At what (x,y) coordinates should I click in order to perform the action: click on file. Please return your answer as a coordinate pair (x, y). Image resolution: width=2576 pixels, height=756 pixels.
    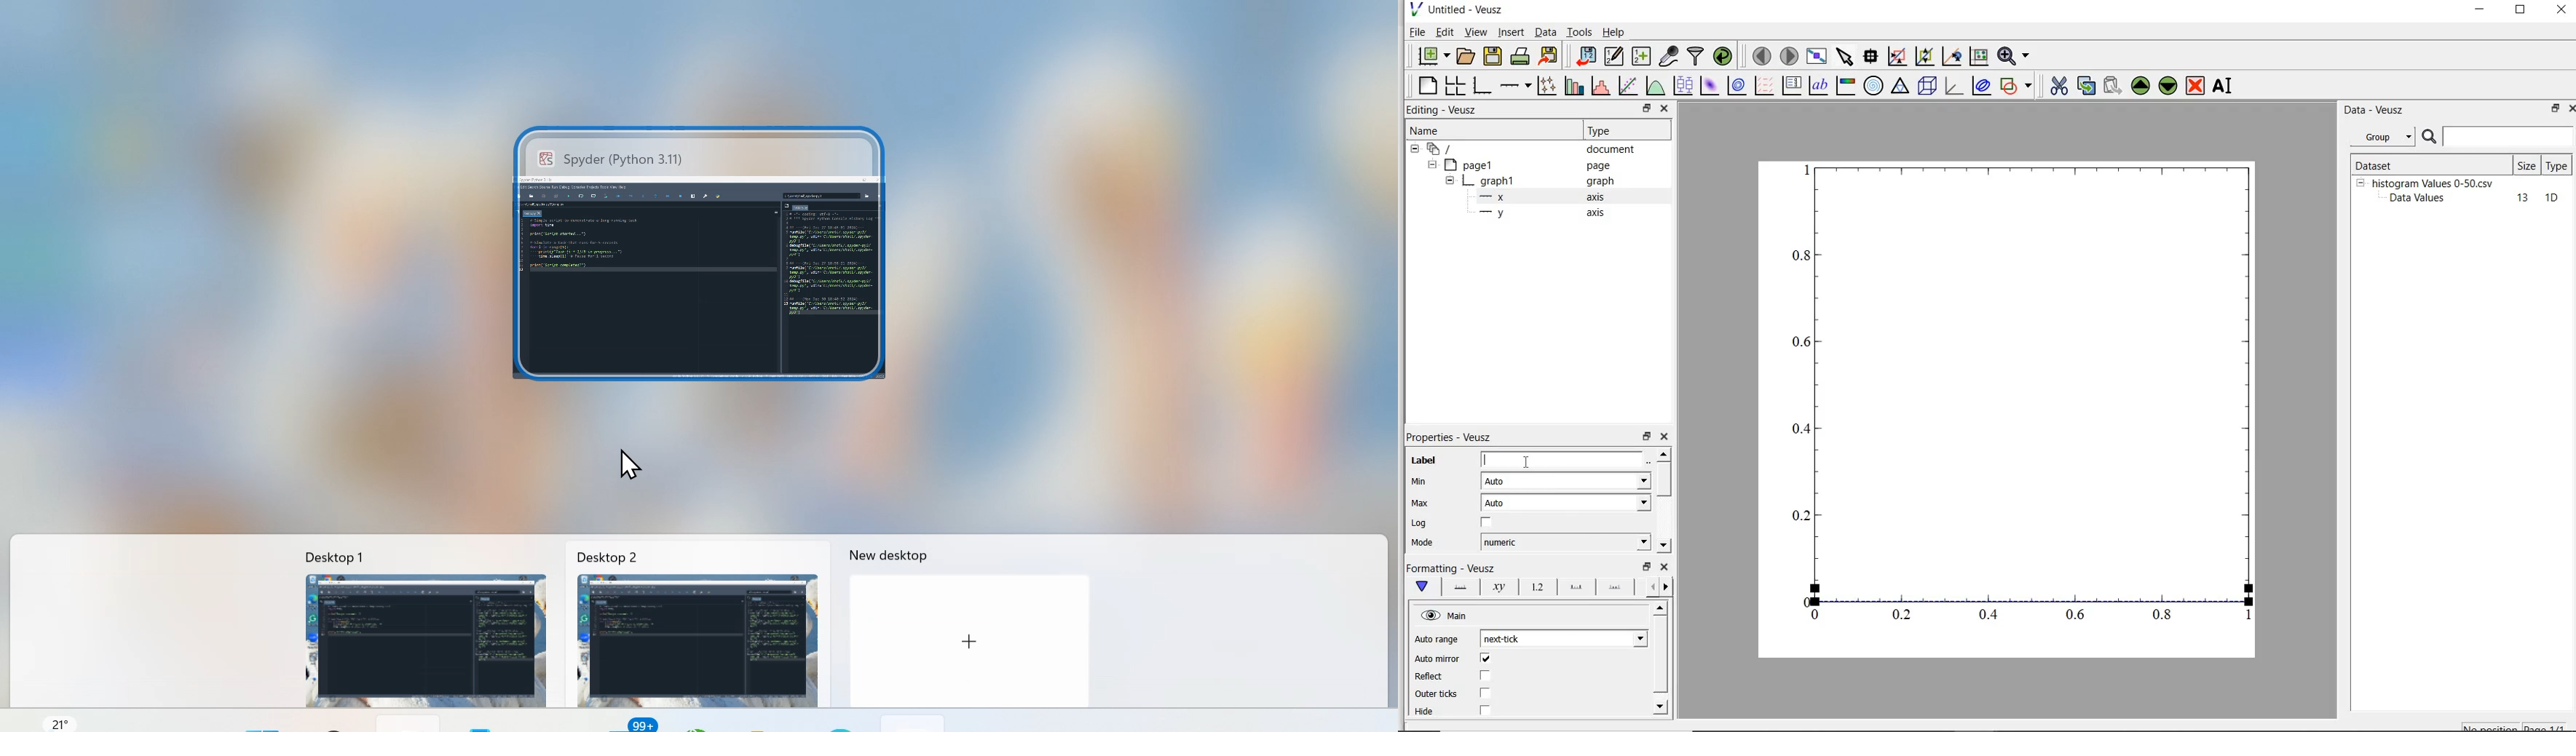
    Looking at the image, I should click on (1416, 32).